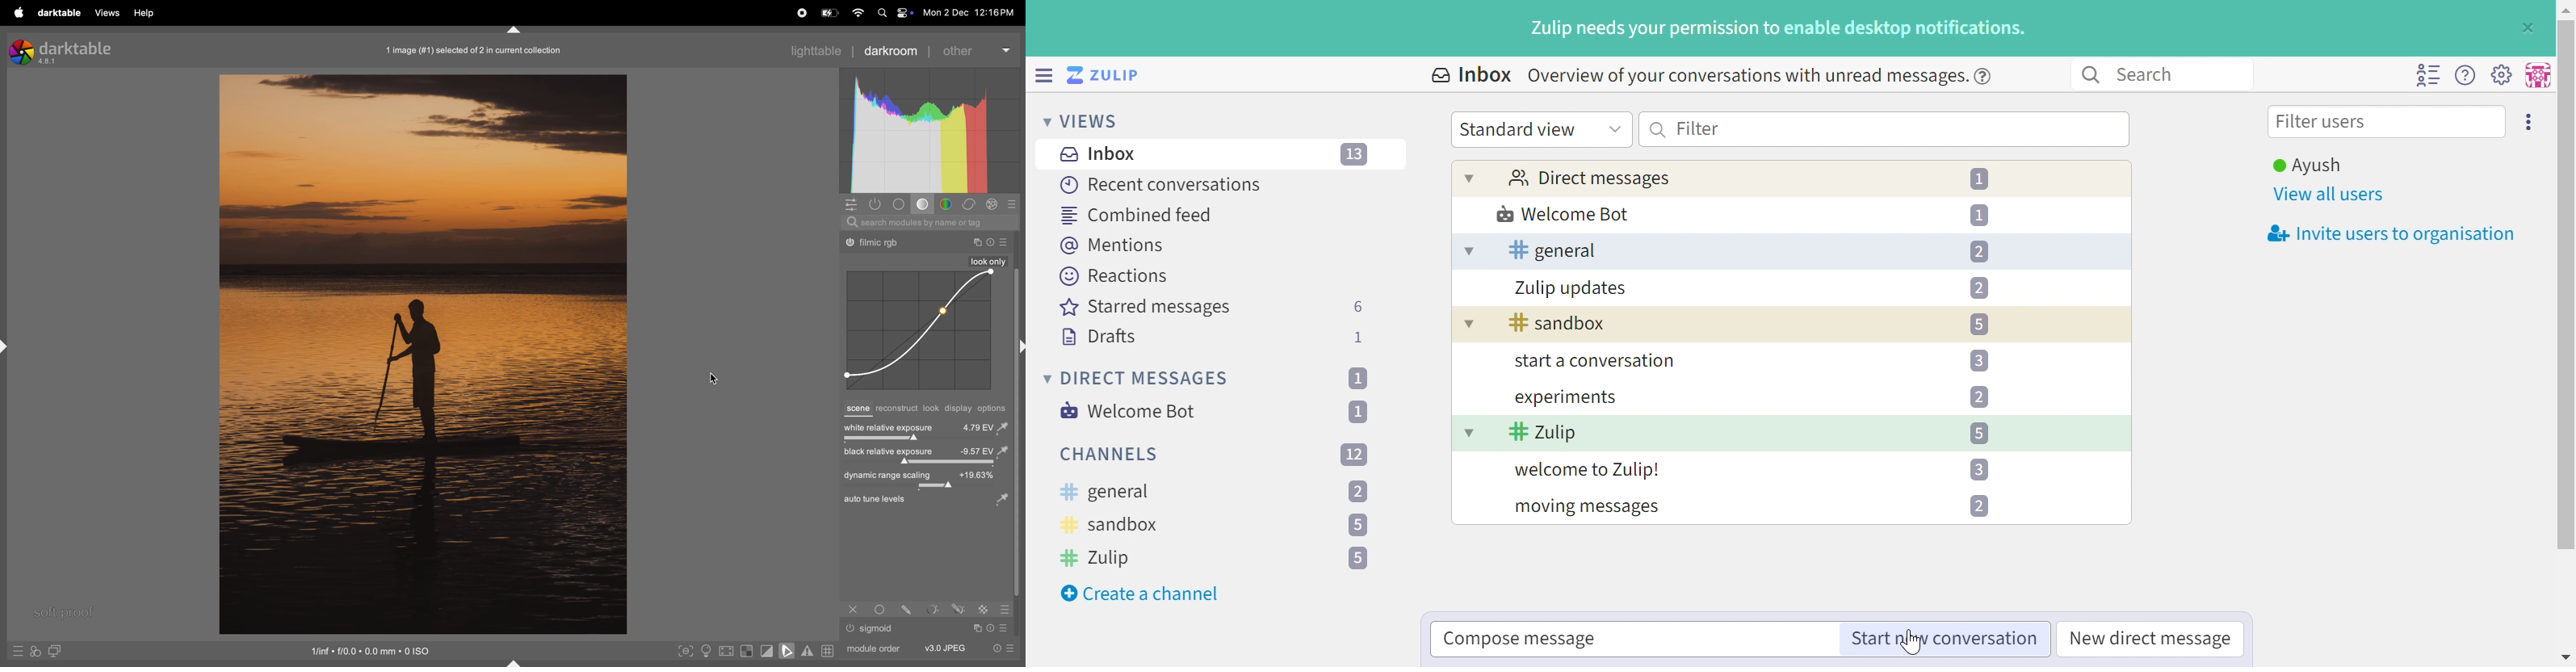 The width and height of the screenshot is (2576, 672). What do you see at coordinates (948, 204) in the screenshot?
I see `color` at bounding box center [948, 204].